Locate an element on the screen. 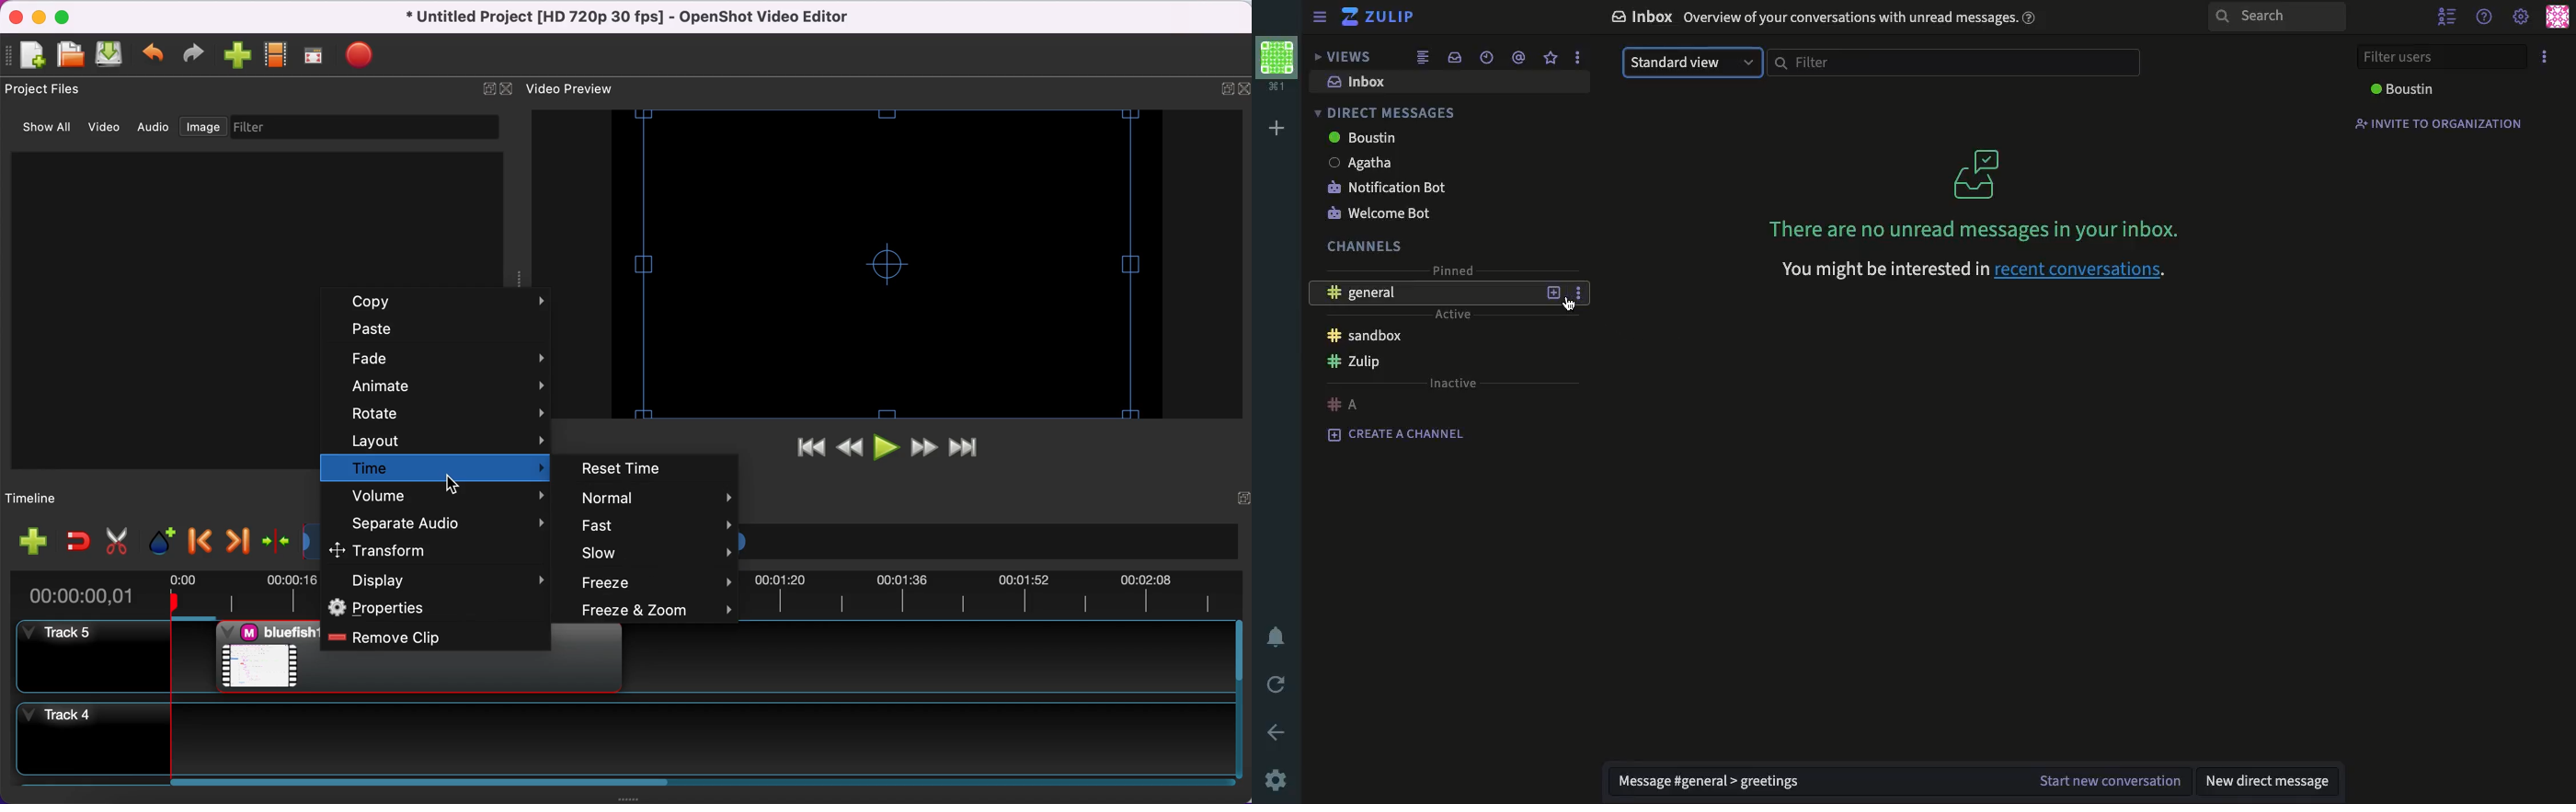 The width and height of the screenshot is (2576, 812). time is located at coordinates (1487, 57).